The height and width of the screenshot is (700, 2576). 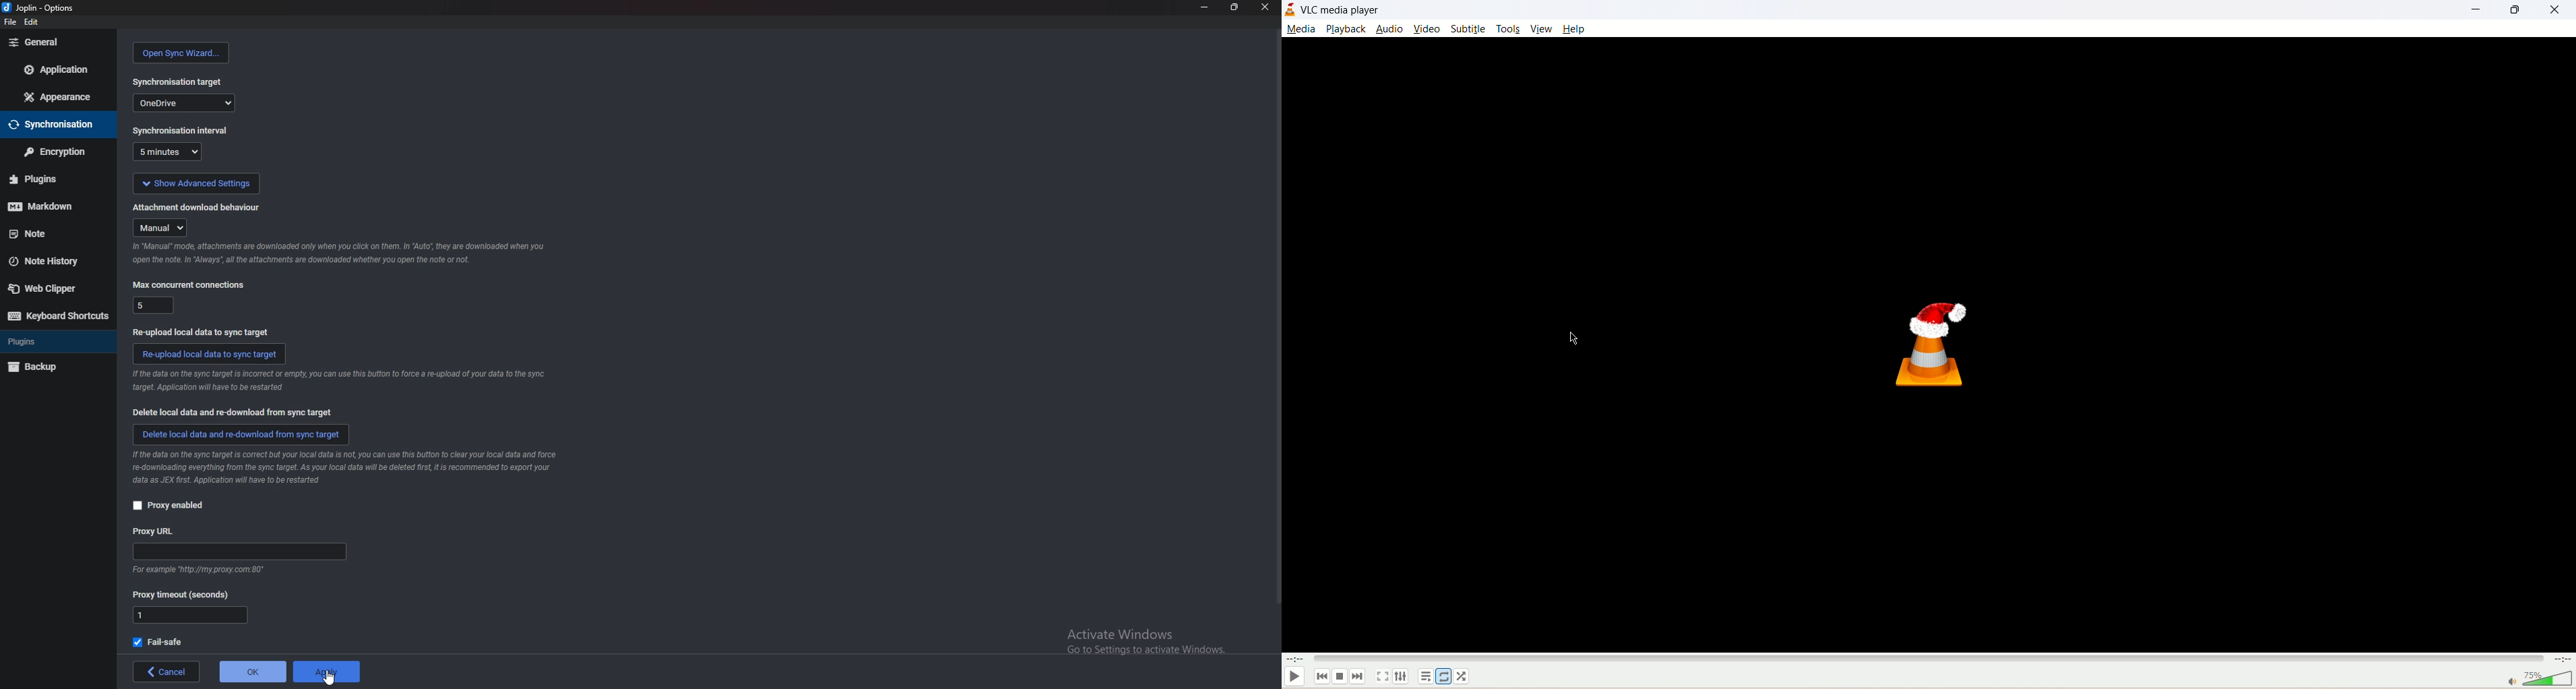 What do you see at coordinates (182, 130) in the screenshot?
I see `sync interval` at bounding box center [182, 130].